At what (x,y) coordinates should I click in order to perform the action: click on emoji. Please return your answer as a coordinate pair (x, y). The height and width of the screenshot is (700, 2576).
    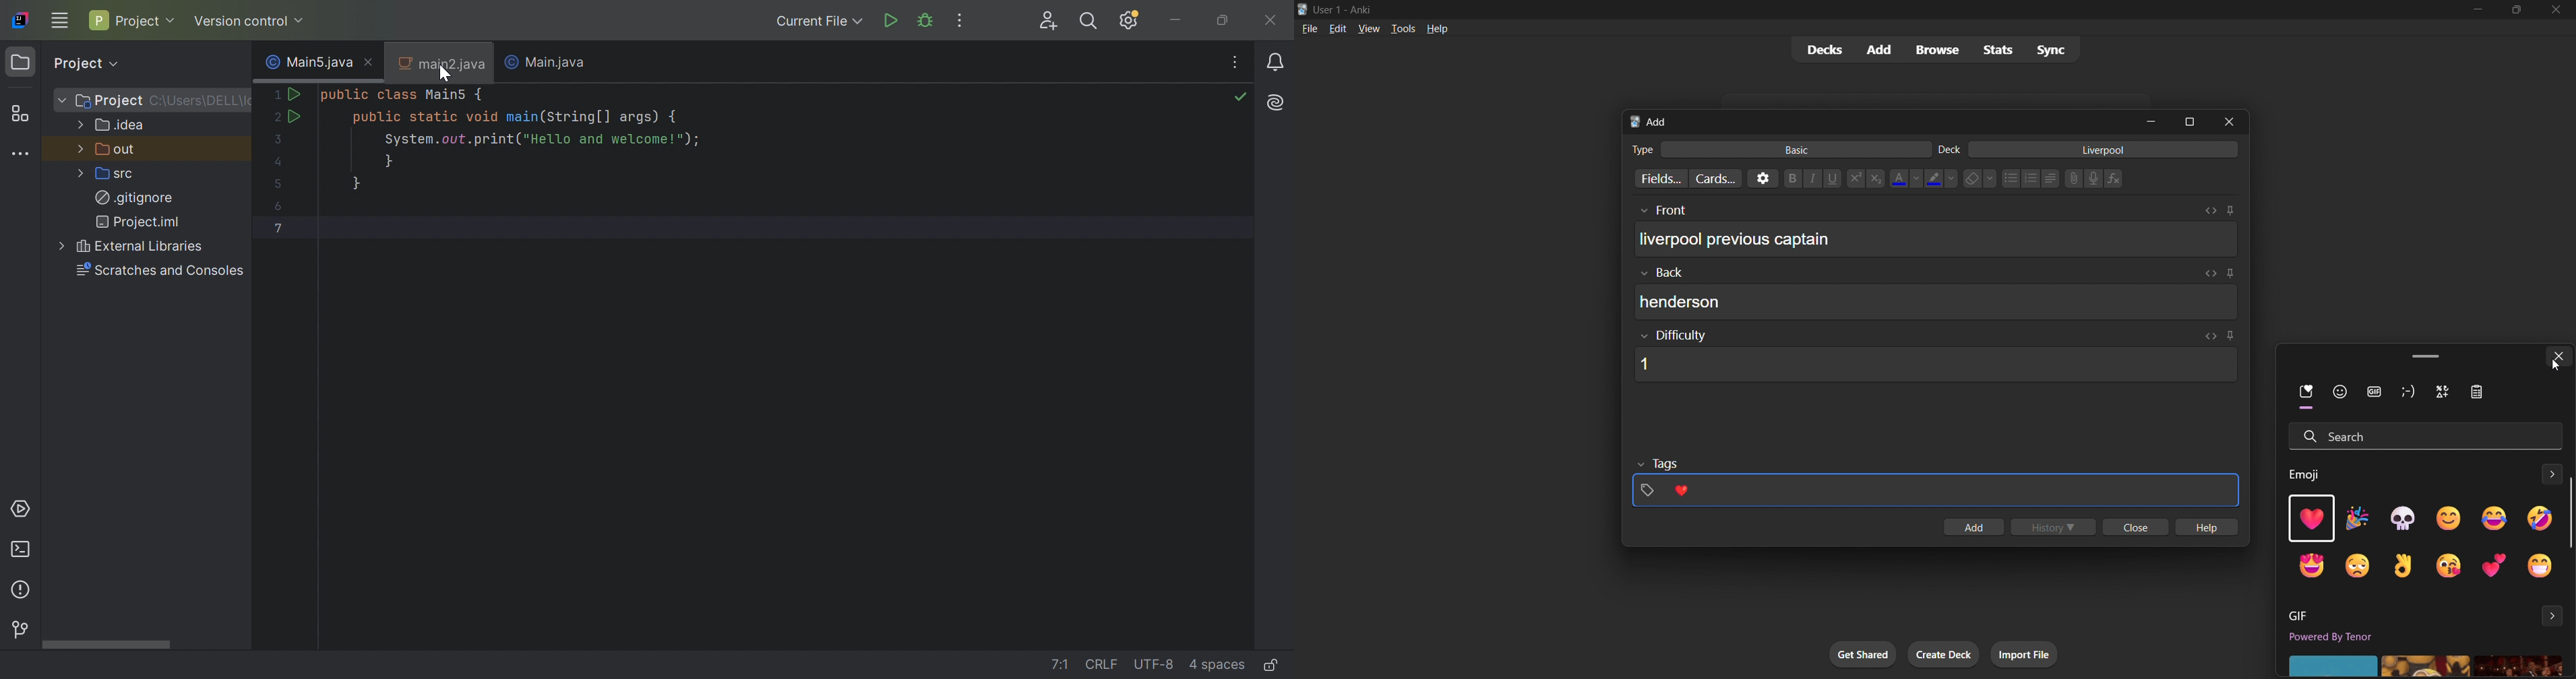
    Looking at the image, I should click on (2403, 518).